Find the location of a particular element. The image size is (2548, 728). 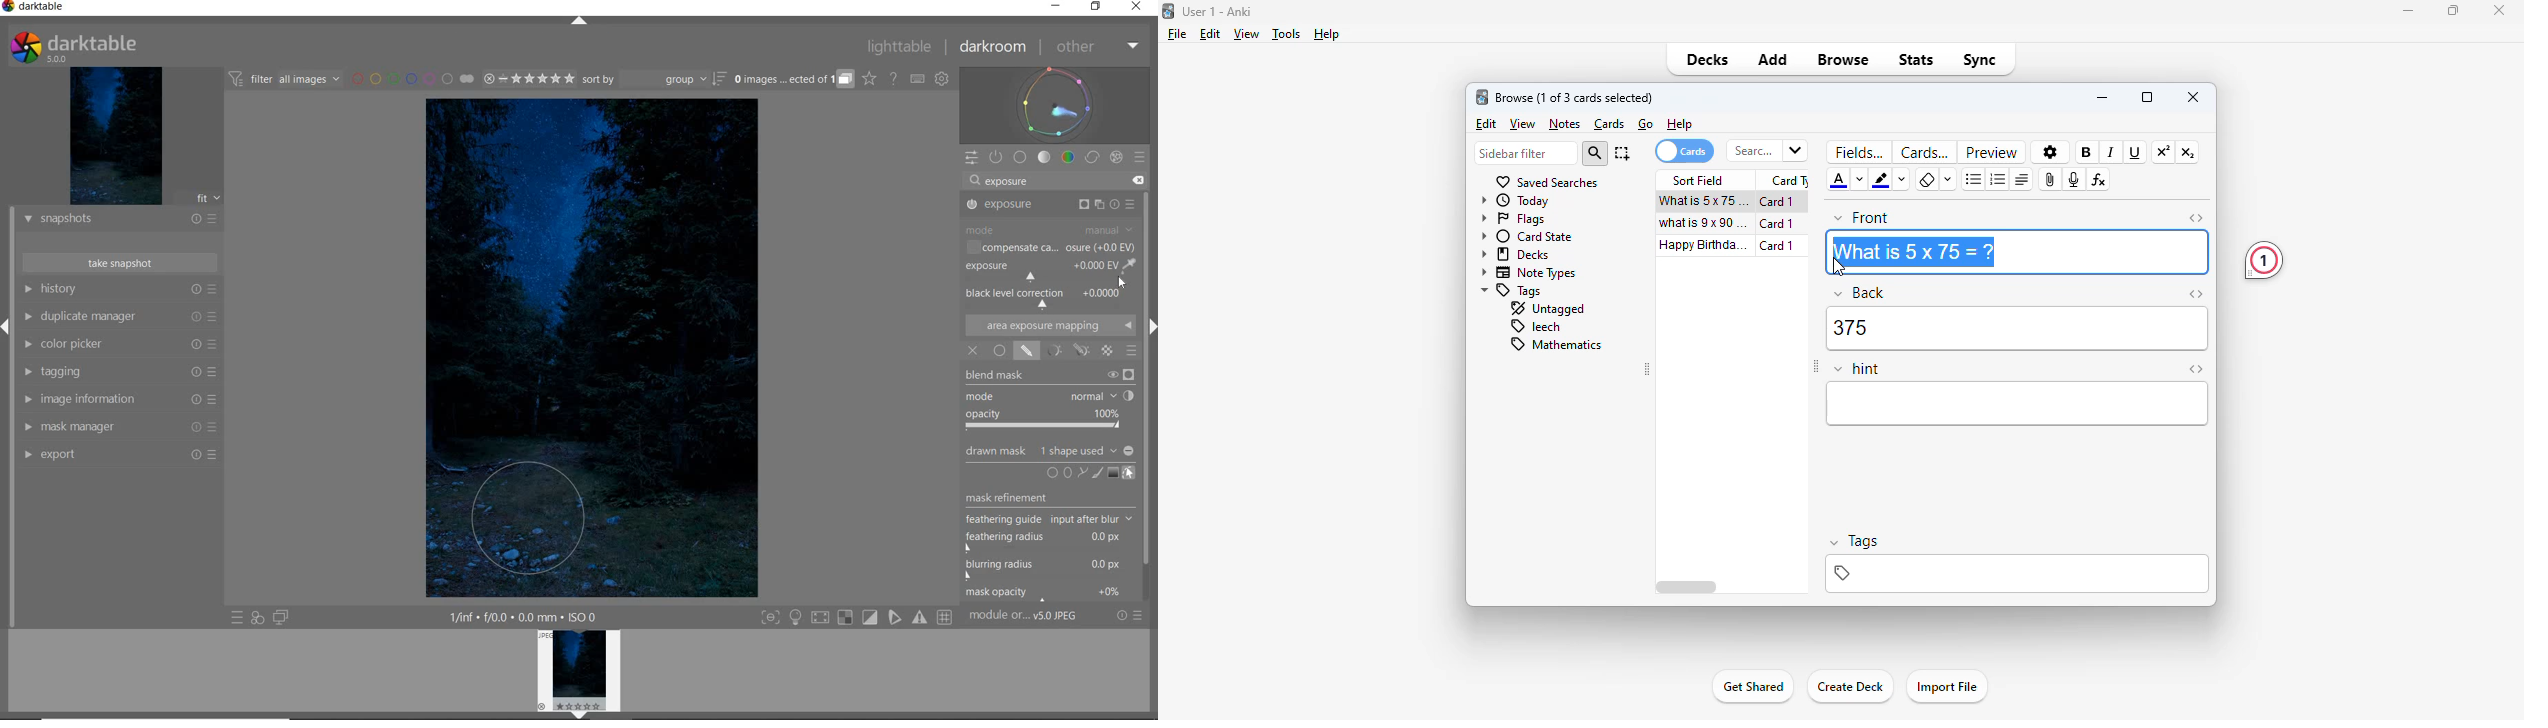

RESET OR PRESETS & PREFERENCES is located at coordinates (1131, 616).